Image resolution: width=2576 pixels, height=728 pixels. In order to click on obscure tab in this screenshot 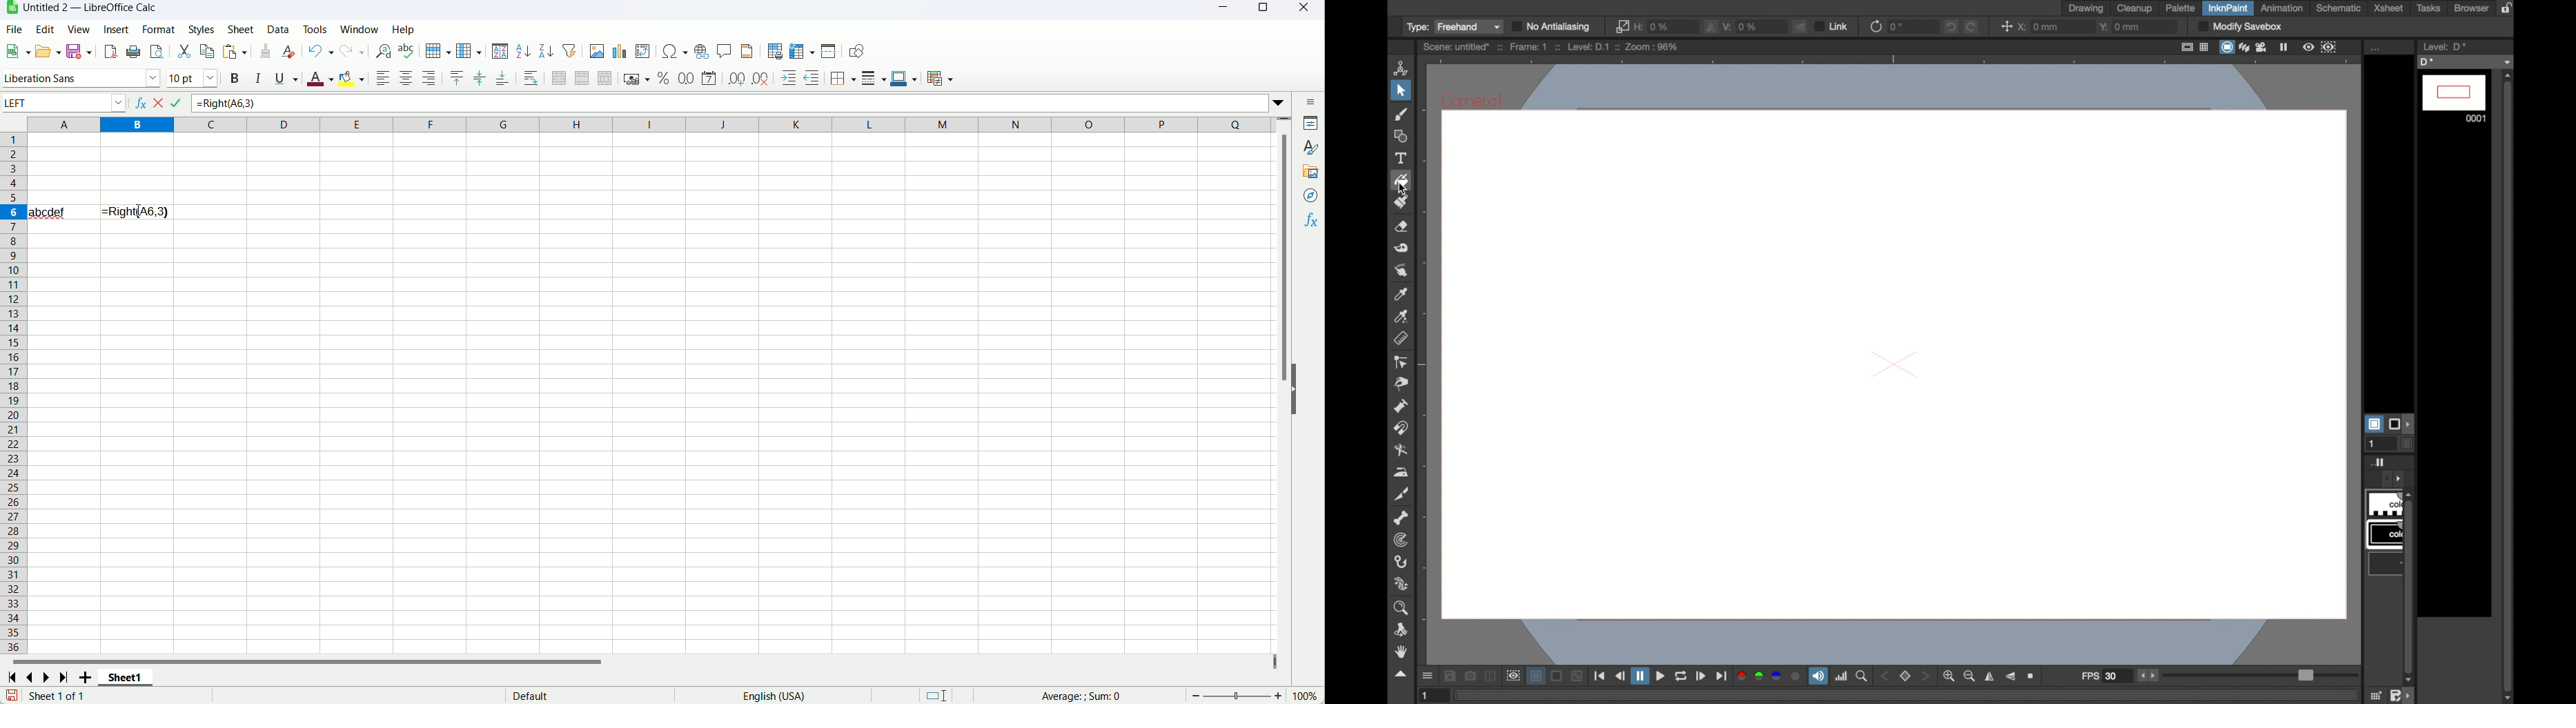, I will do `click(2389, 557)`.